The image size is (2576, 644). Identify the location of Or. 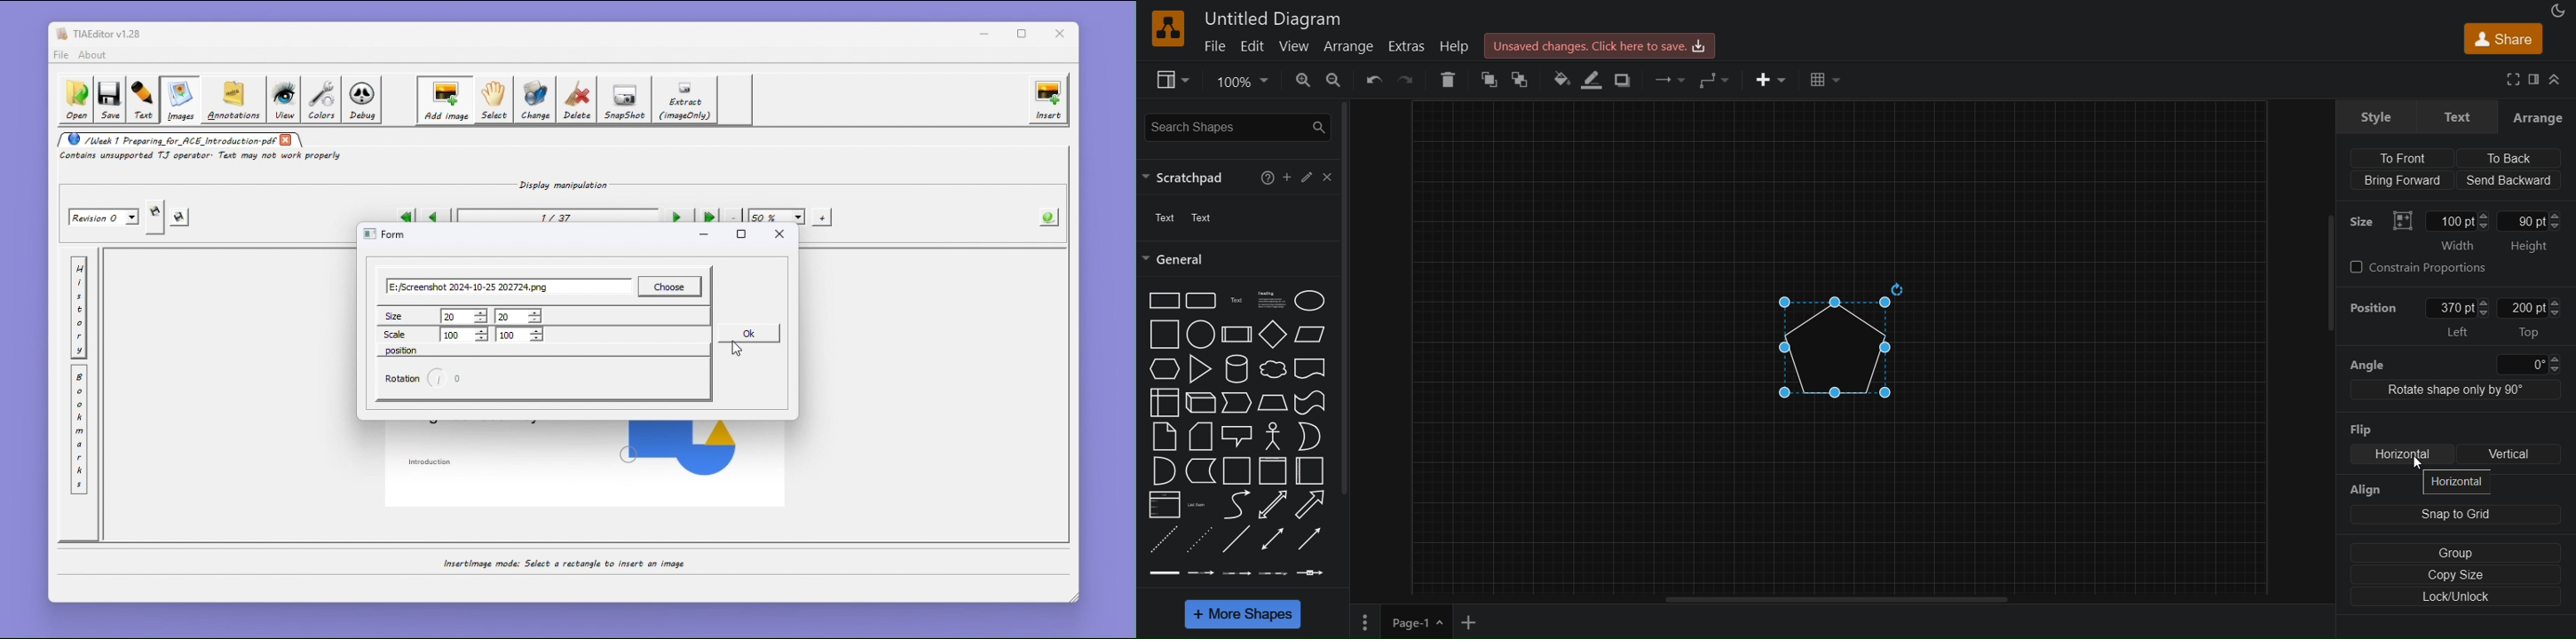
(1309, 436).